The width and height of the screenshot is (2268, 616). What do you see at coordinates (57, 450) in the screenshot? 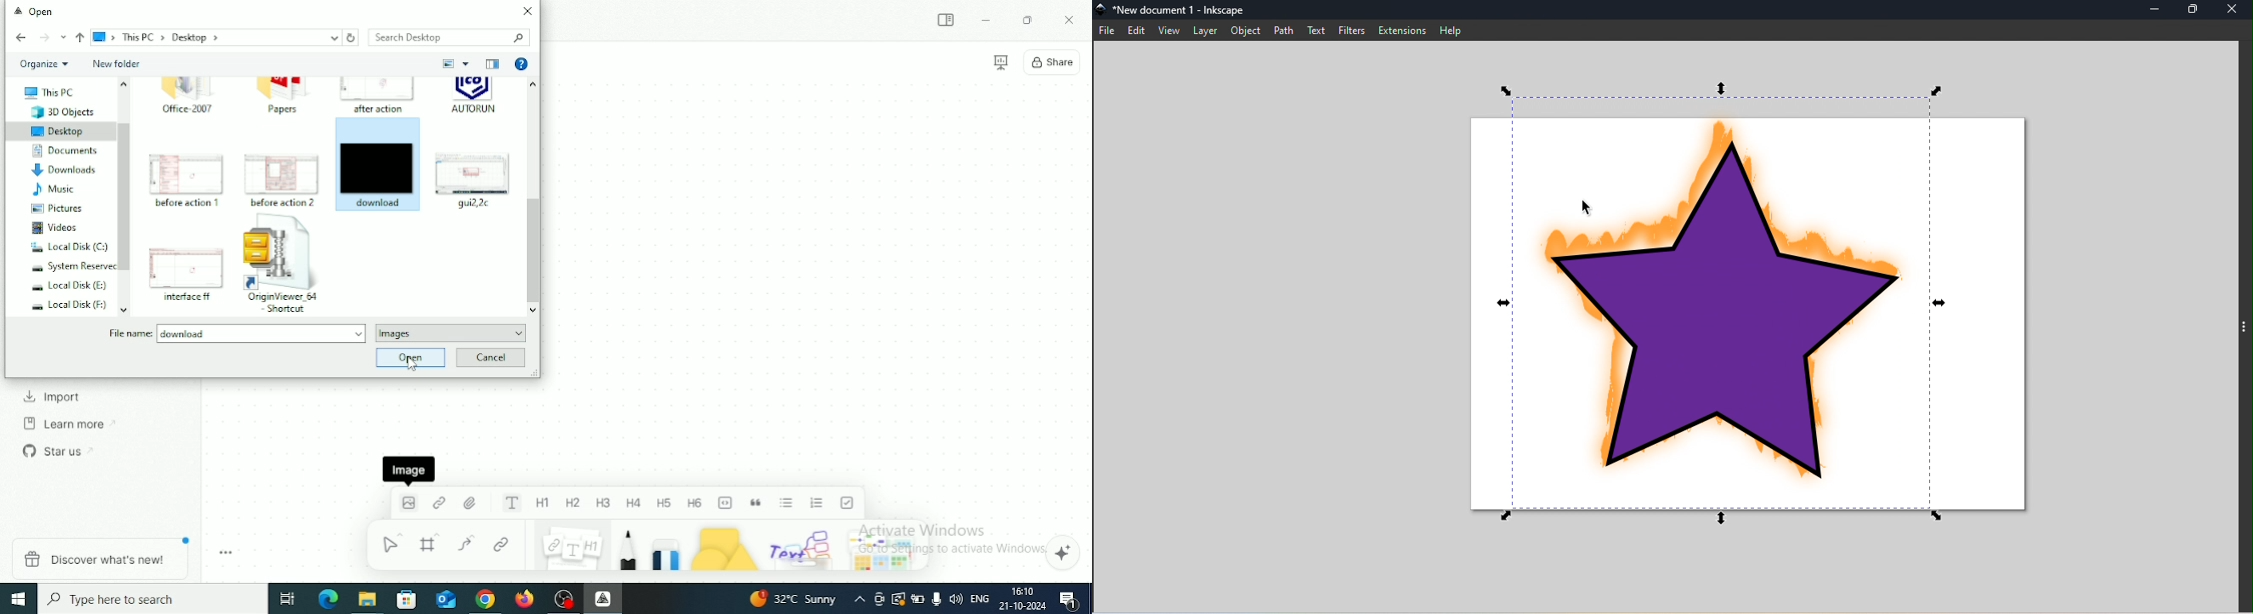
I see `Star us` at bounding box center [57, 450].